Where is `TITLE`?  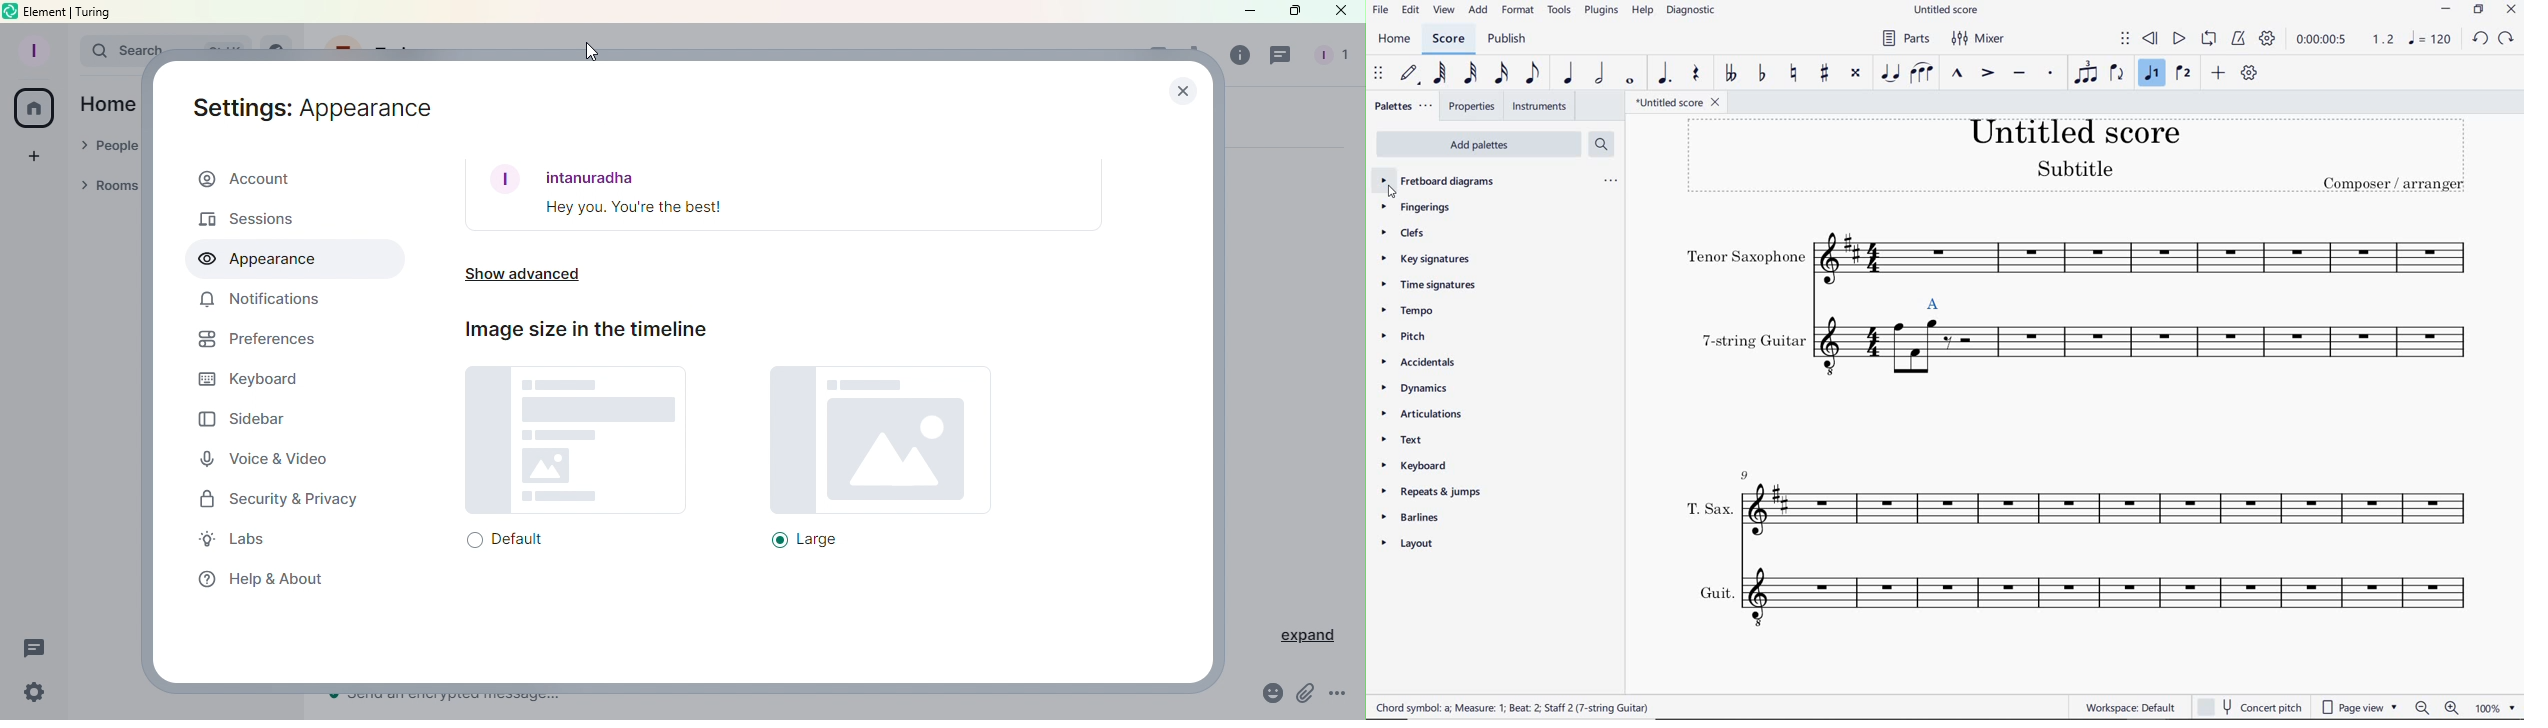
TITLE is located at coordinates (2082, 159).